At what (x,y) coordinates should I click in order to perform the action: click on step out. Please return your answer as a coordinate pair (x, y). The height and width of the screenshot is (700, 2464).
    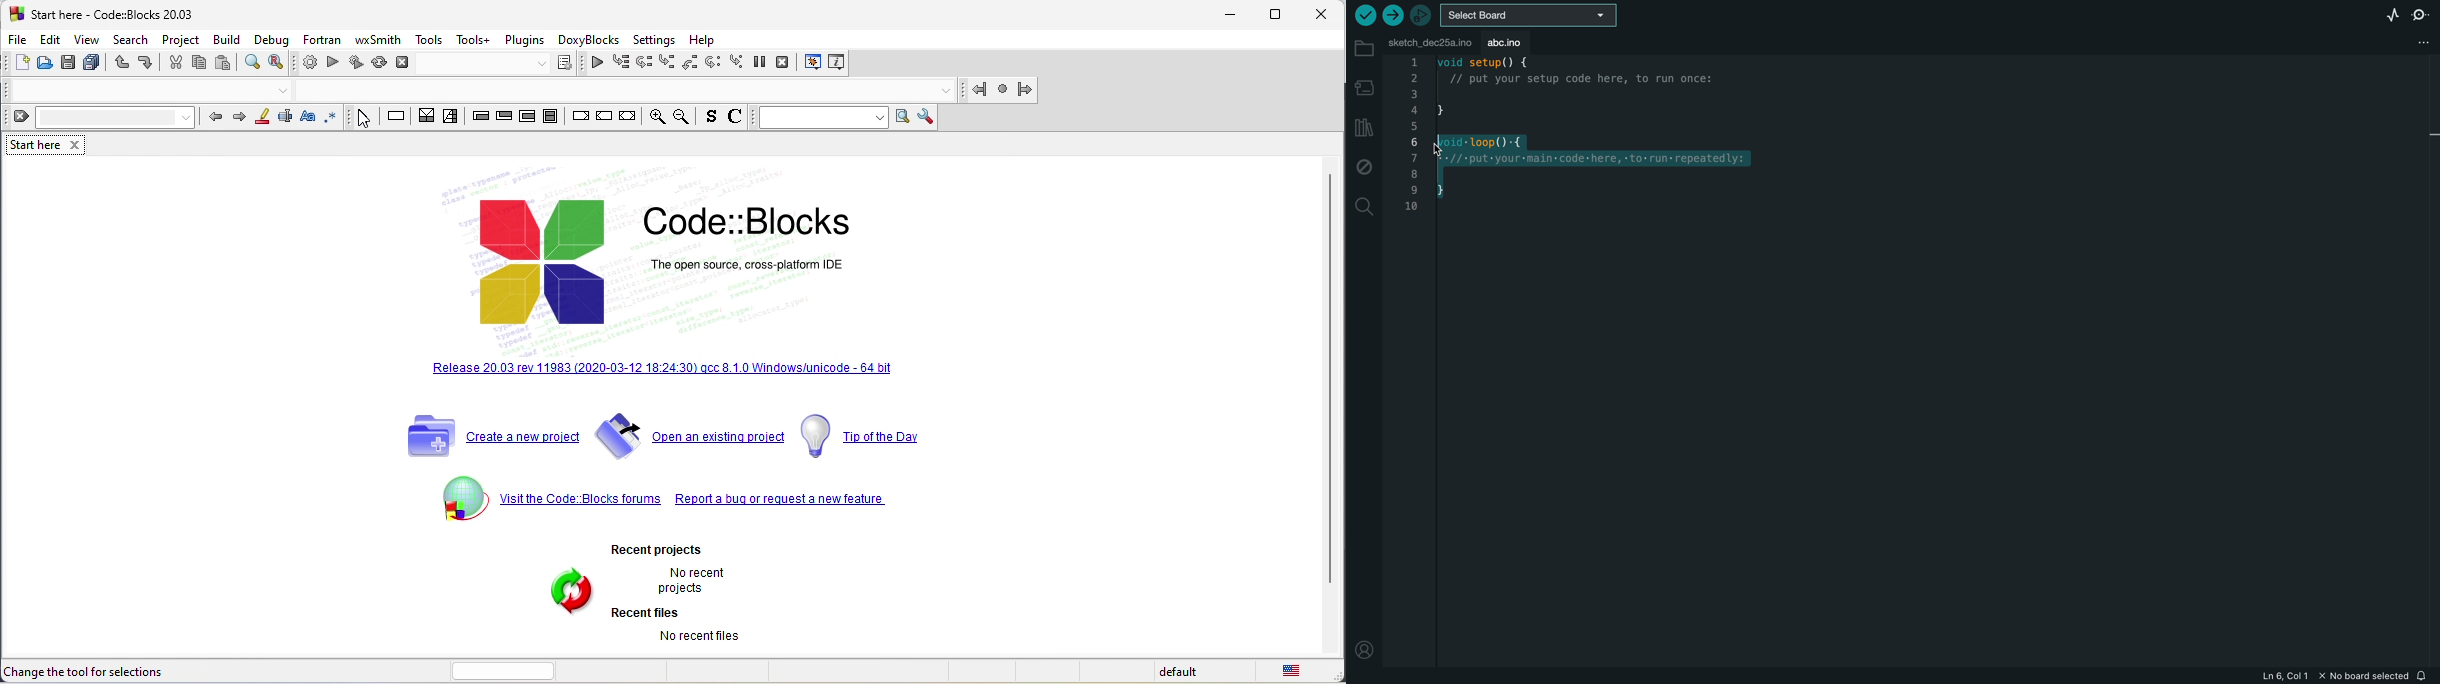
    Looking at the image, I should click on (691, 65).